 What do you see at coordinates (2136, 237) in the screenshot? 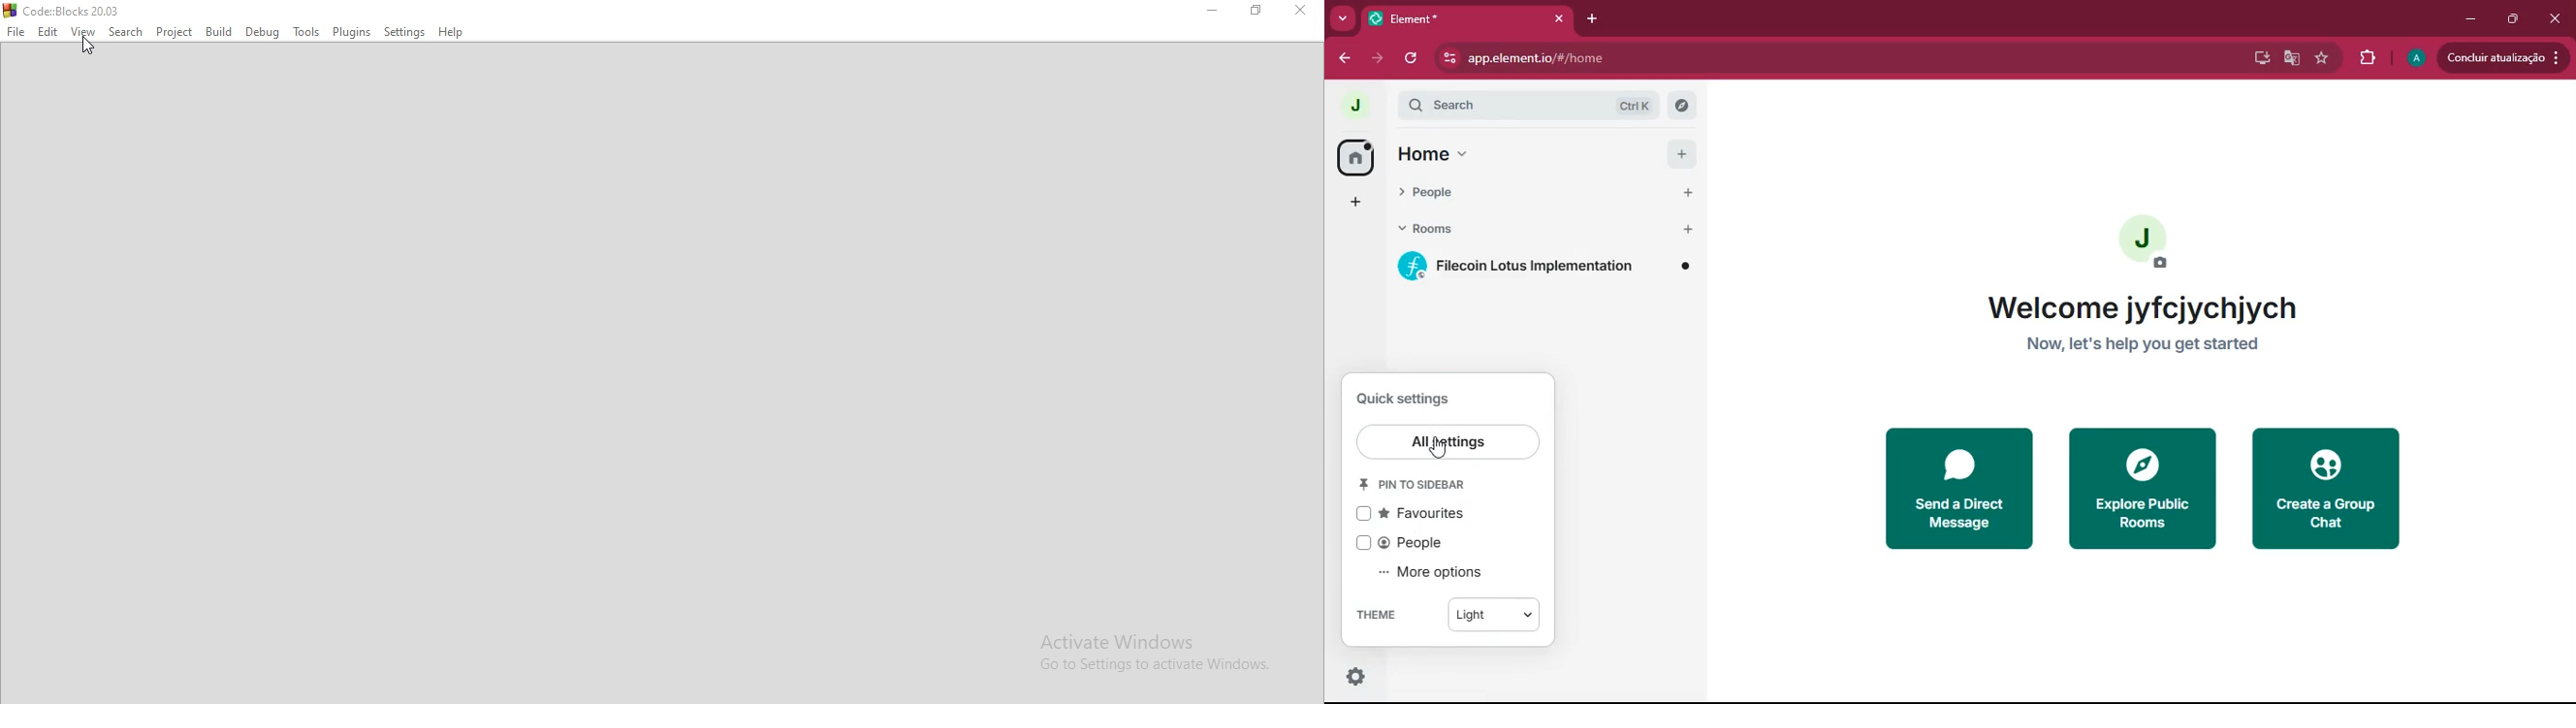
I see `profile picture` at bounding box center [2136, 237].